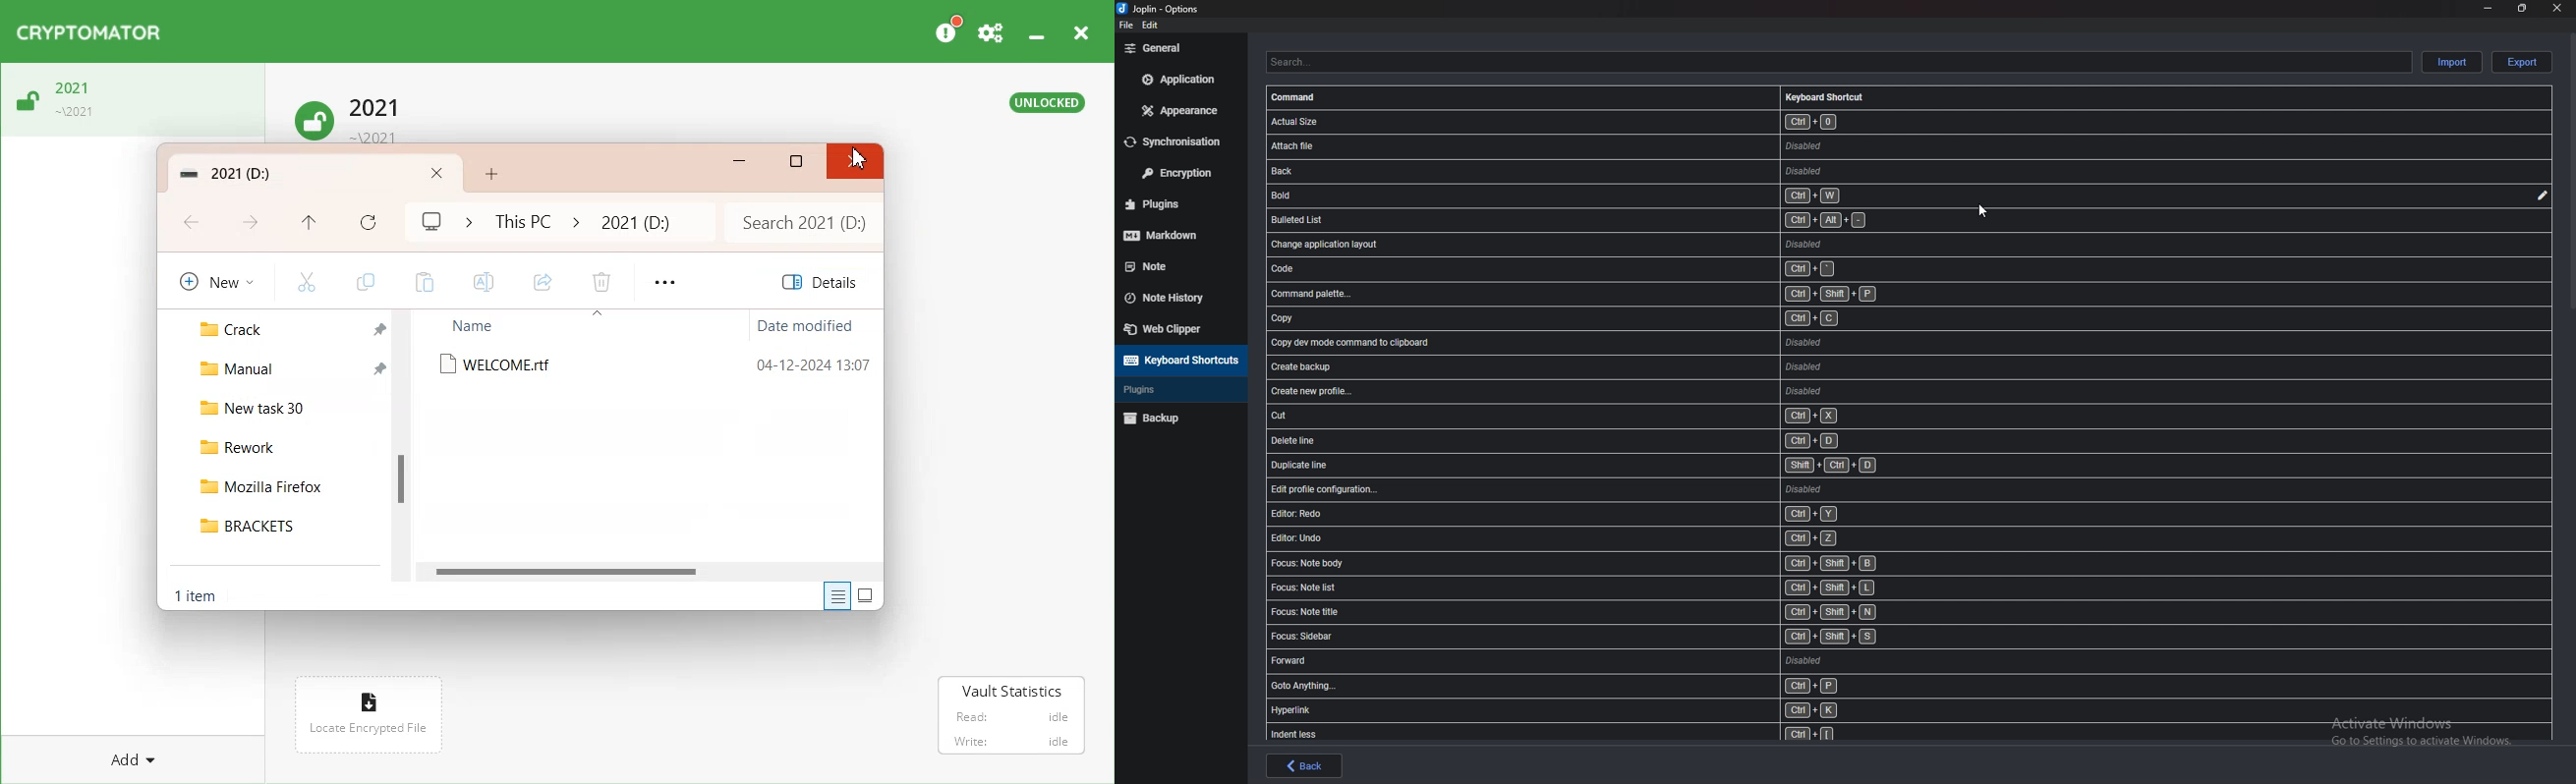  What do you see at coordinates (1842, 62) in the screenshot?
I see `Search shortcuts` at bounding box center [1842, 62].